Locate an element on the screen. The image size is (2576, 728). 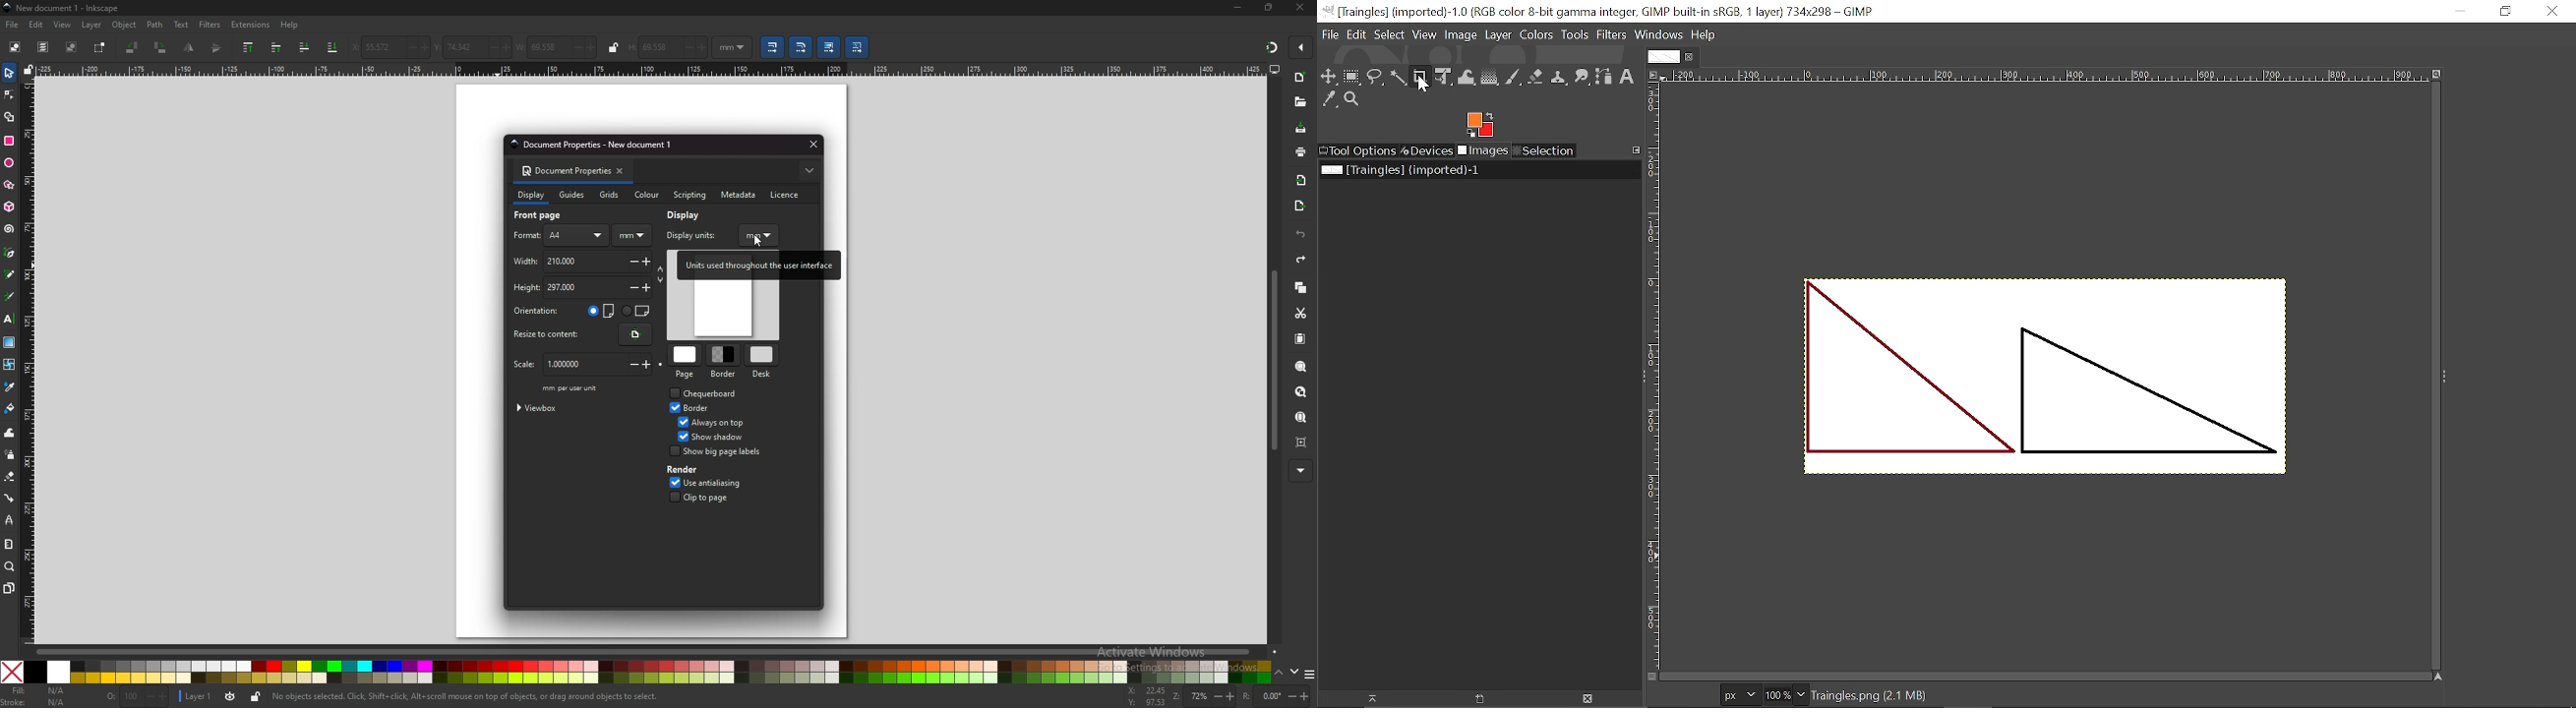
scroll bar is located at coordinates (1275, 361).